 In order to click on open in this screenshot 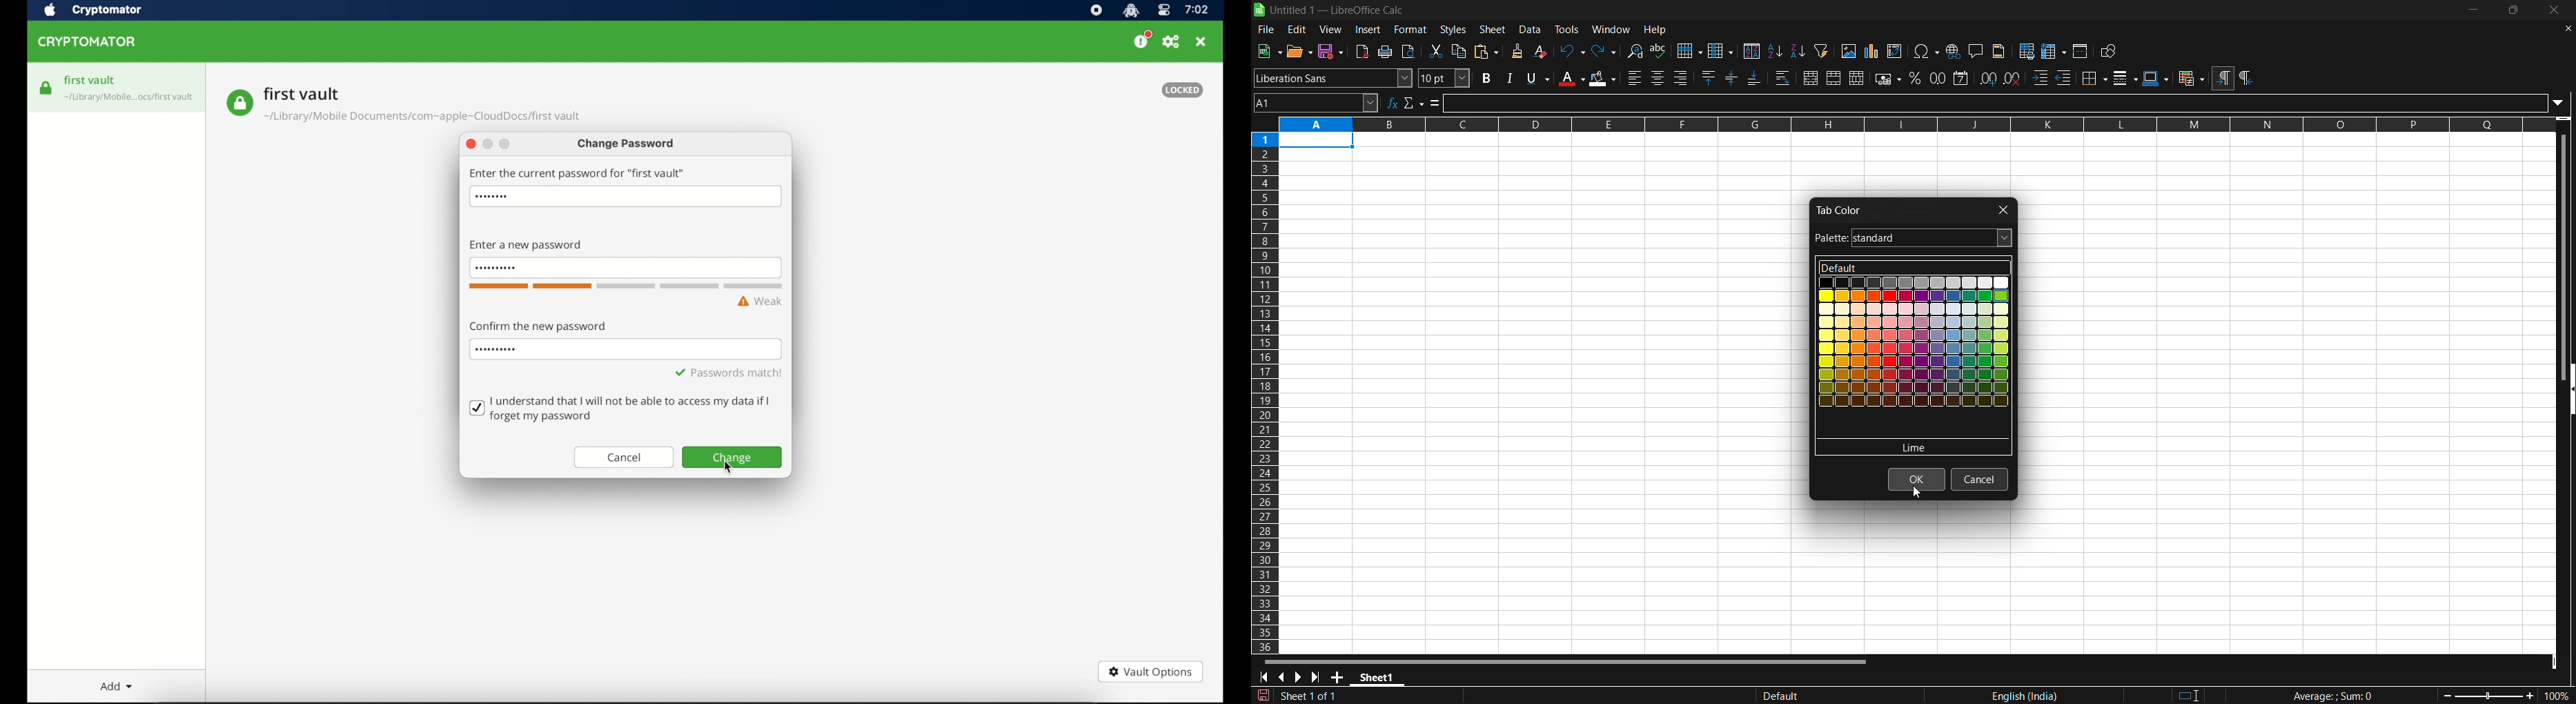, I will do `click(1298, 50)`.